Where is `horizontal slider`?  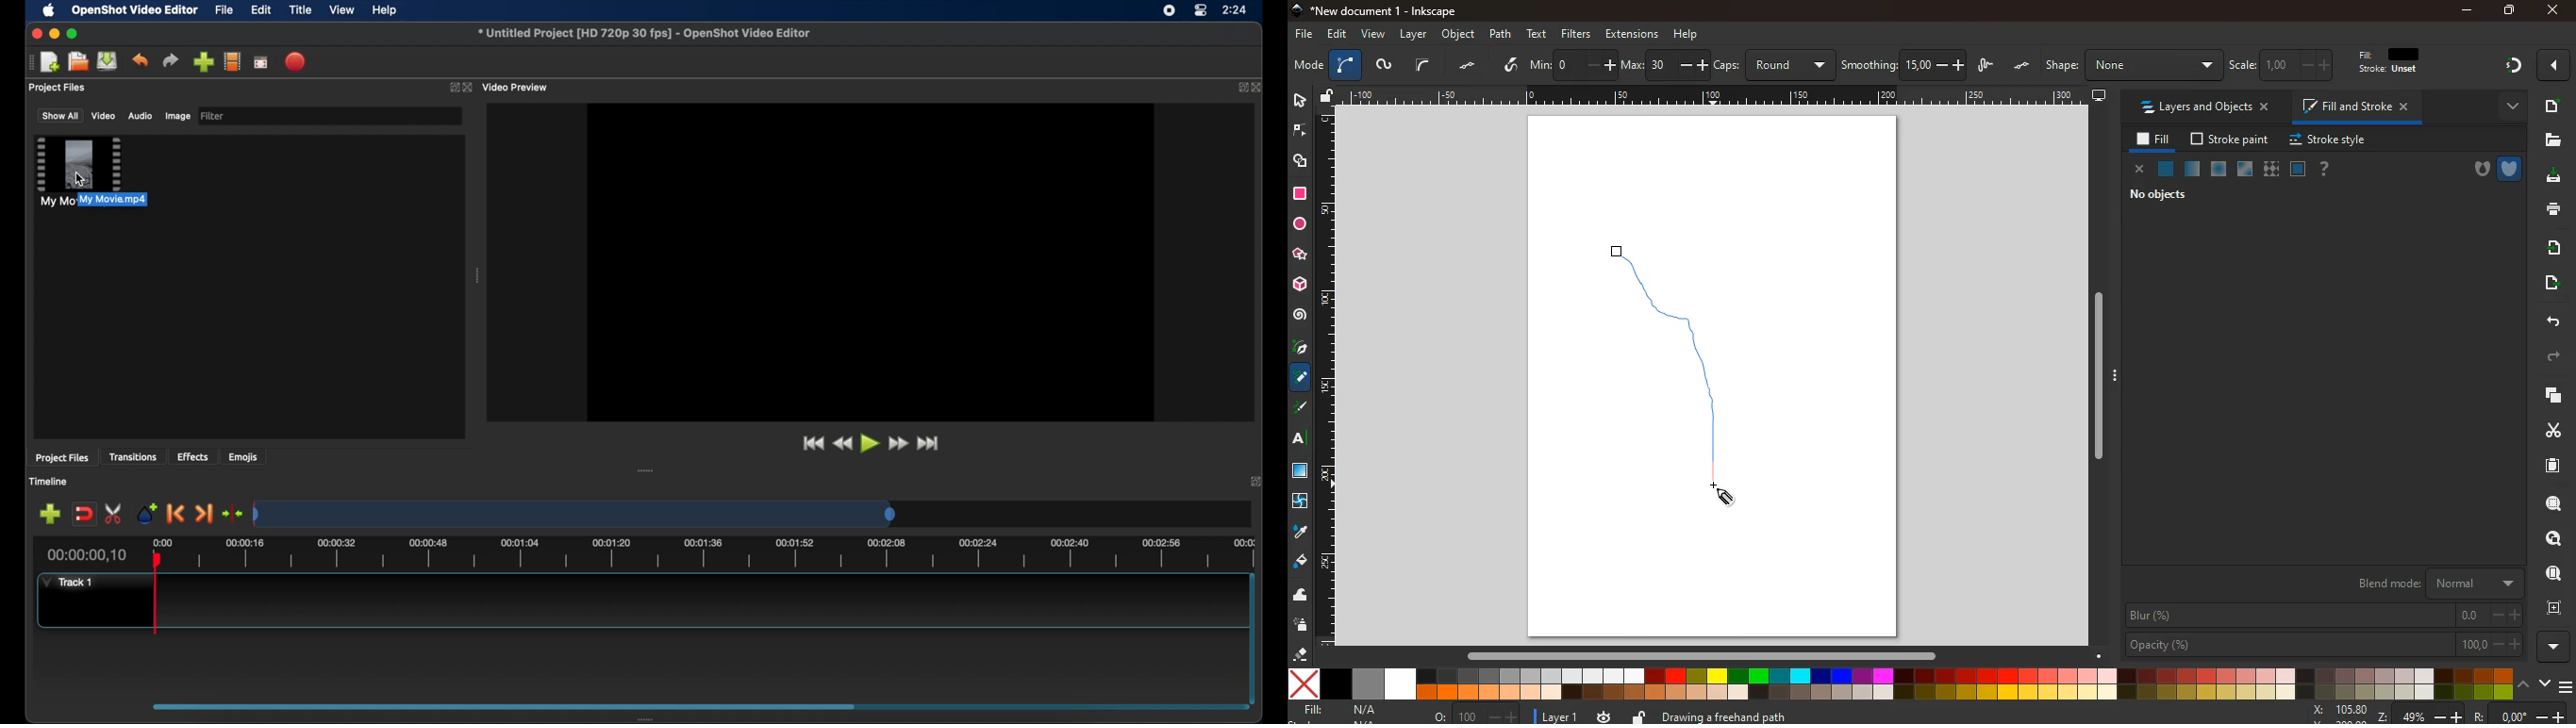 horizontal slider is located at coordinates (1705, 654).